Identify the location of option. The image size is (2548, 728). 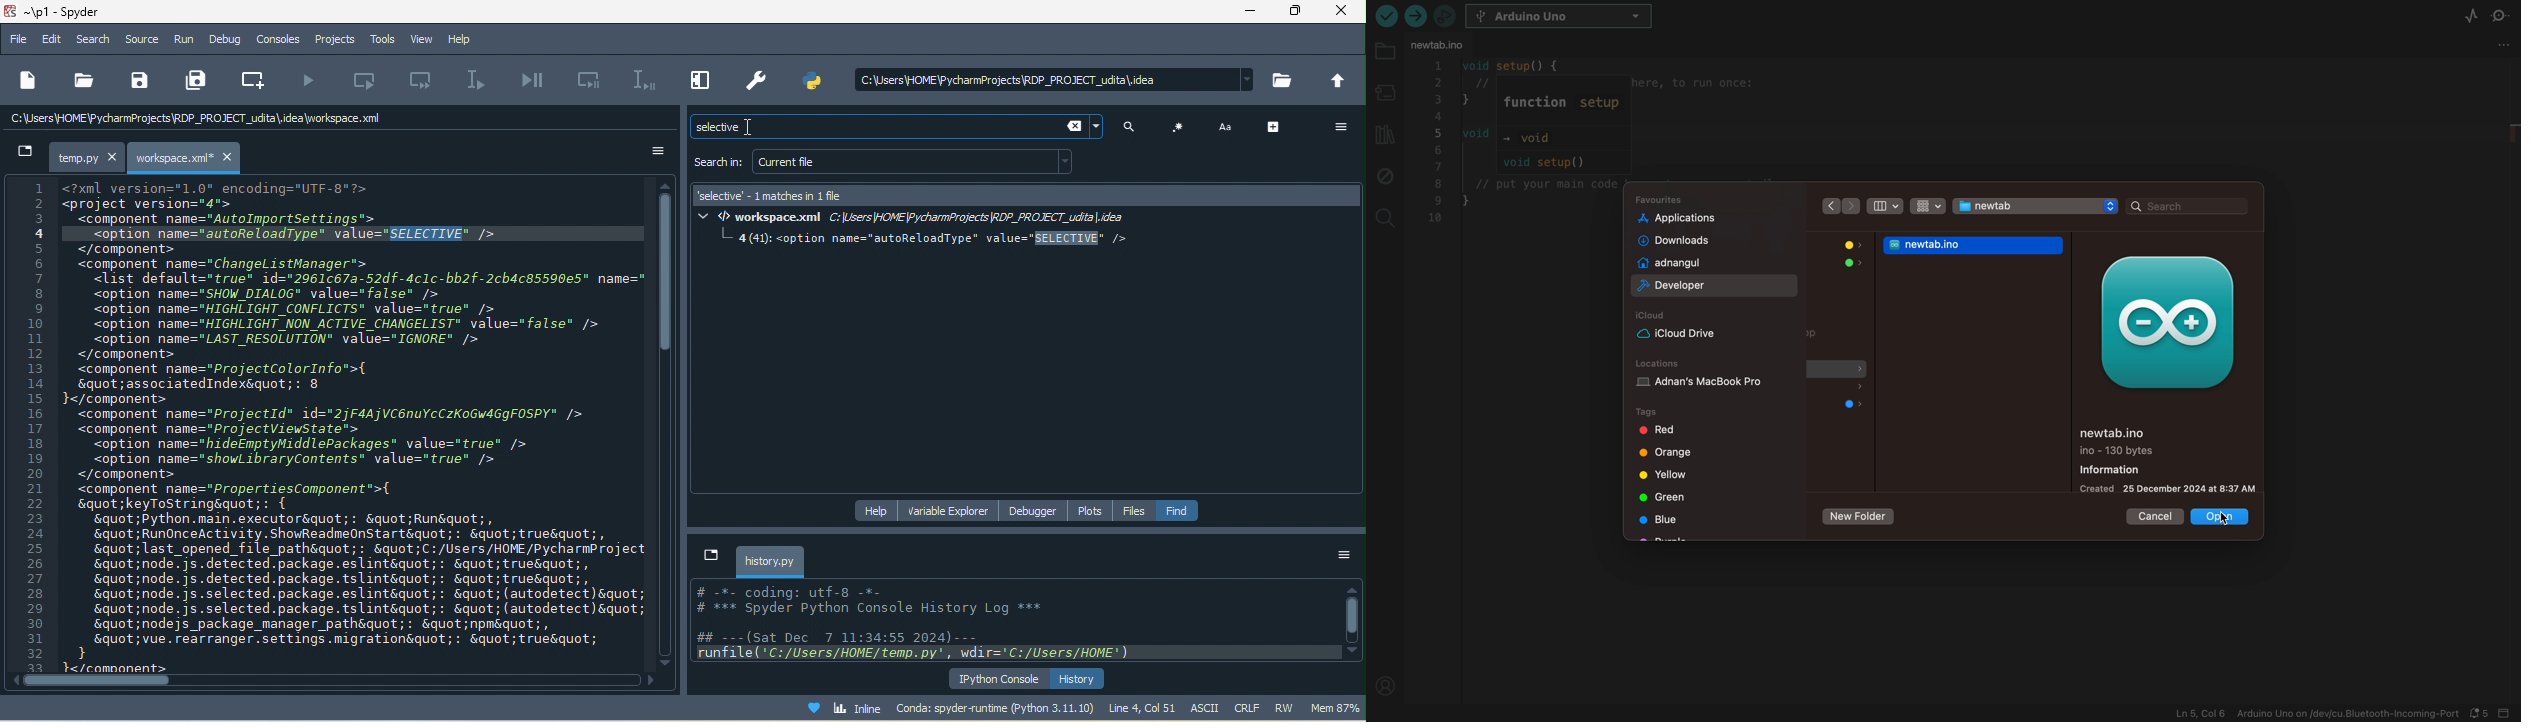
(648, 151).